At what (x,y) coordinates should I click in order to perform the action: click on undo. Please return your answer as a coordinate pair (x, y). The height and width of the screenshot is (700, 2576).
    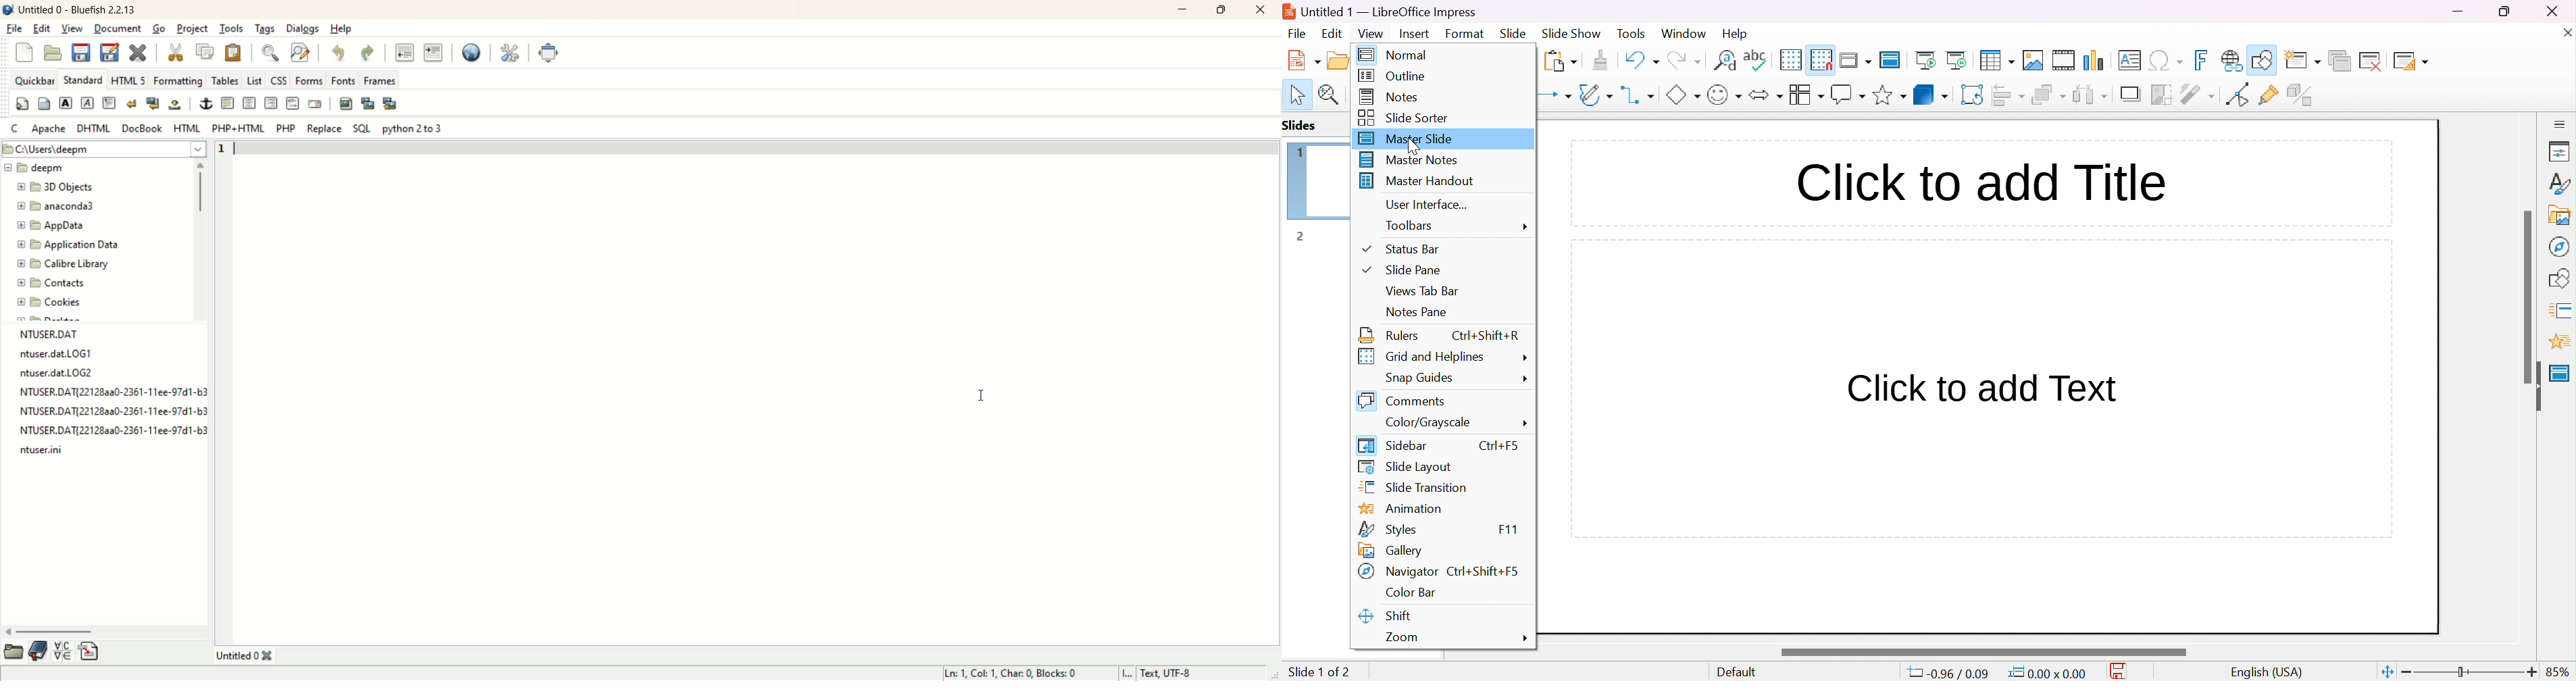
    Looking at the image, I should click on (1640, 58).